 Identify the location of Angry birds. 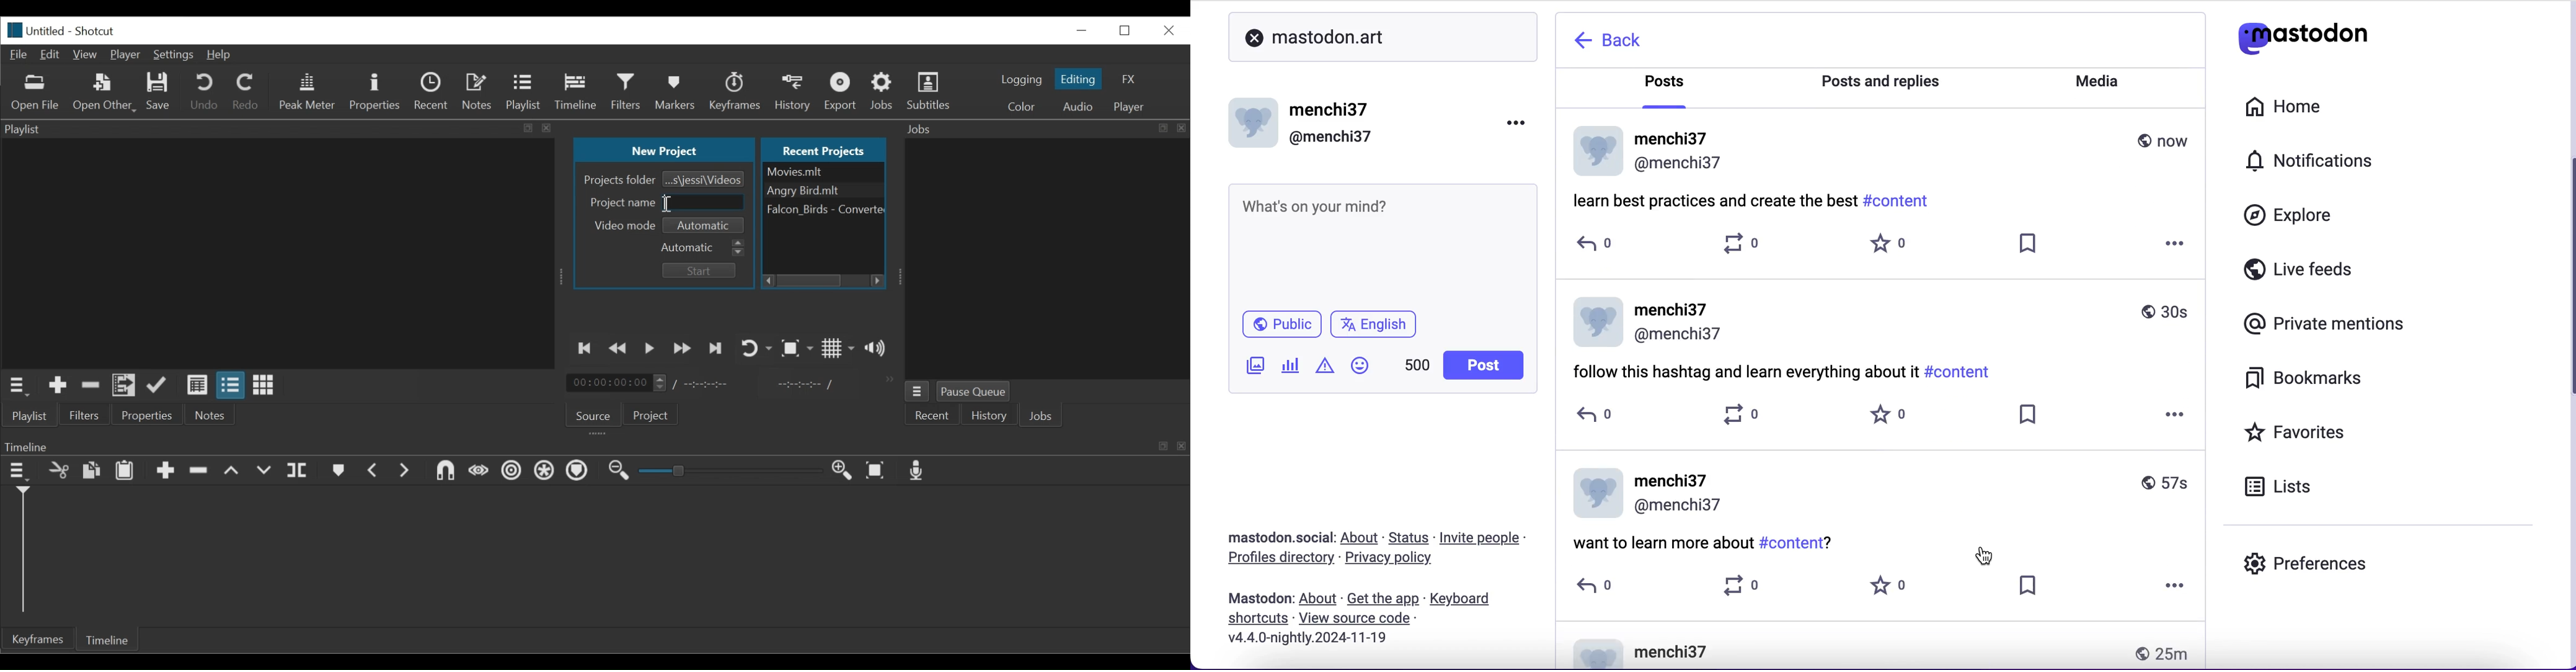
(823, 191).